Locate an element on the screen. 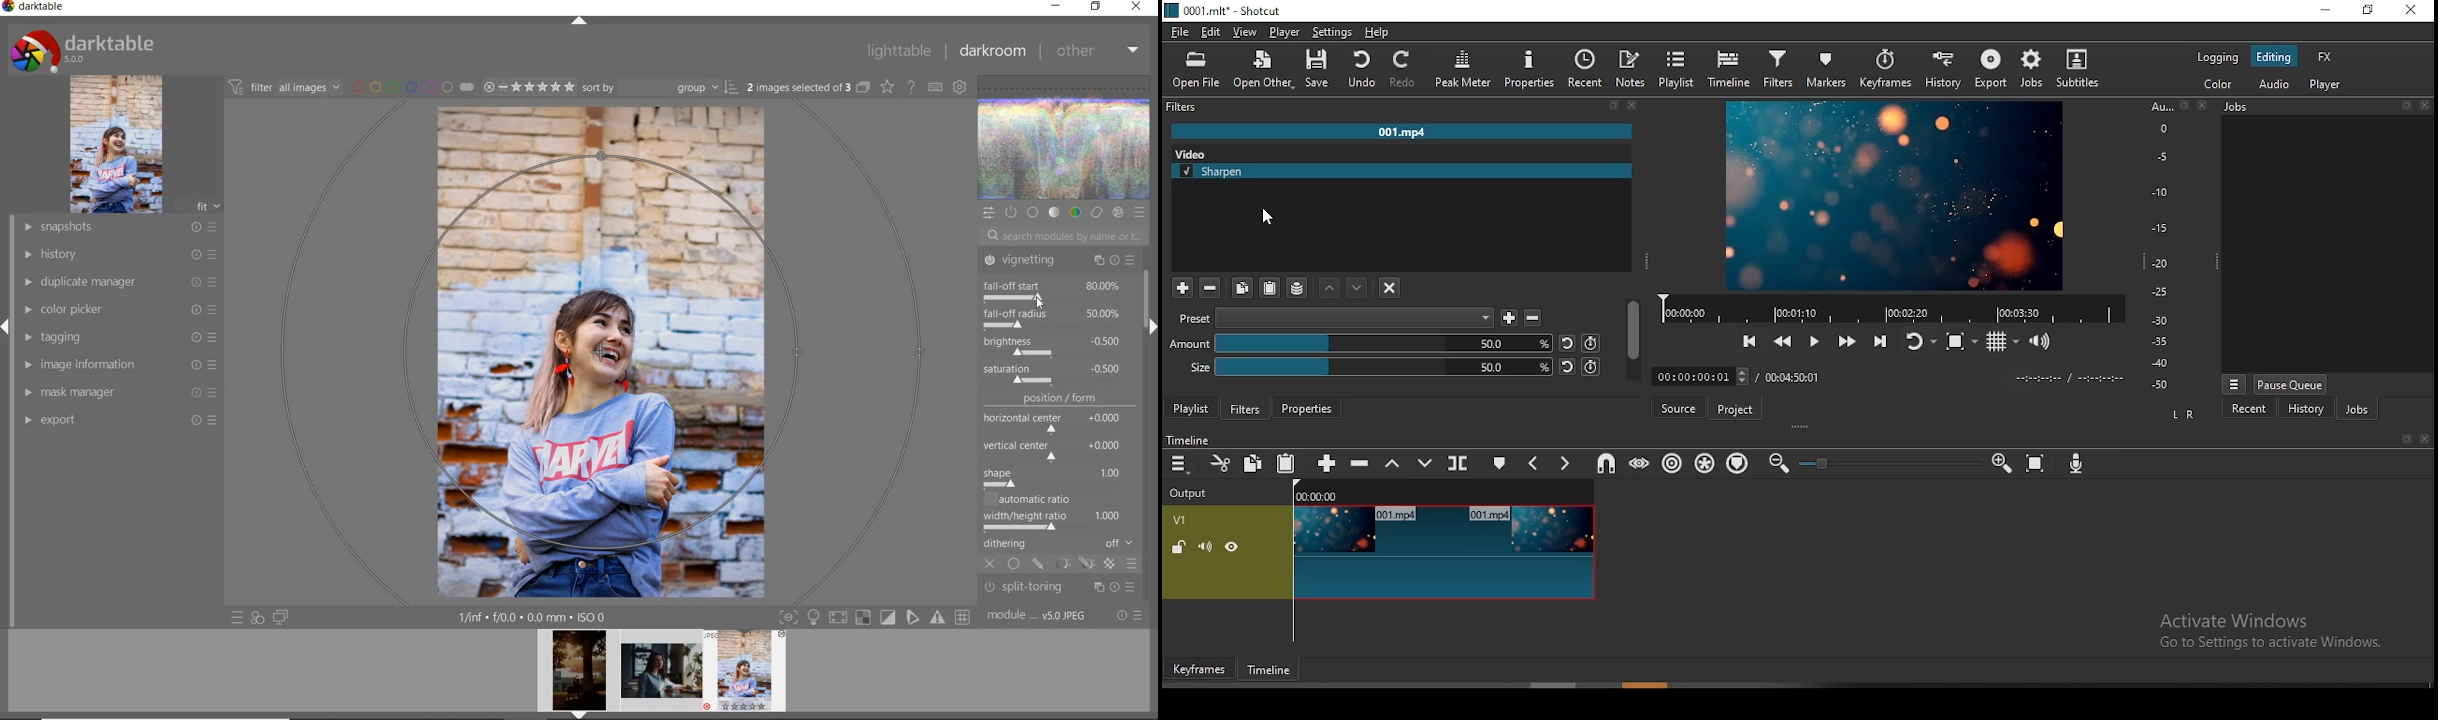 This screenshot has width=2464, height=728. file is located at coordinates (1178, 33).